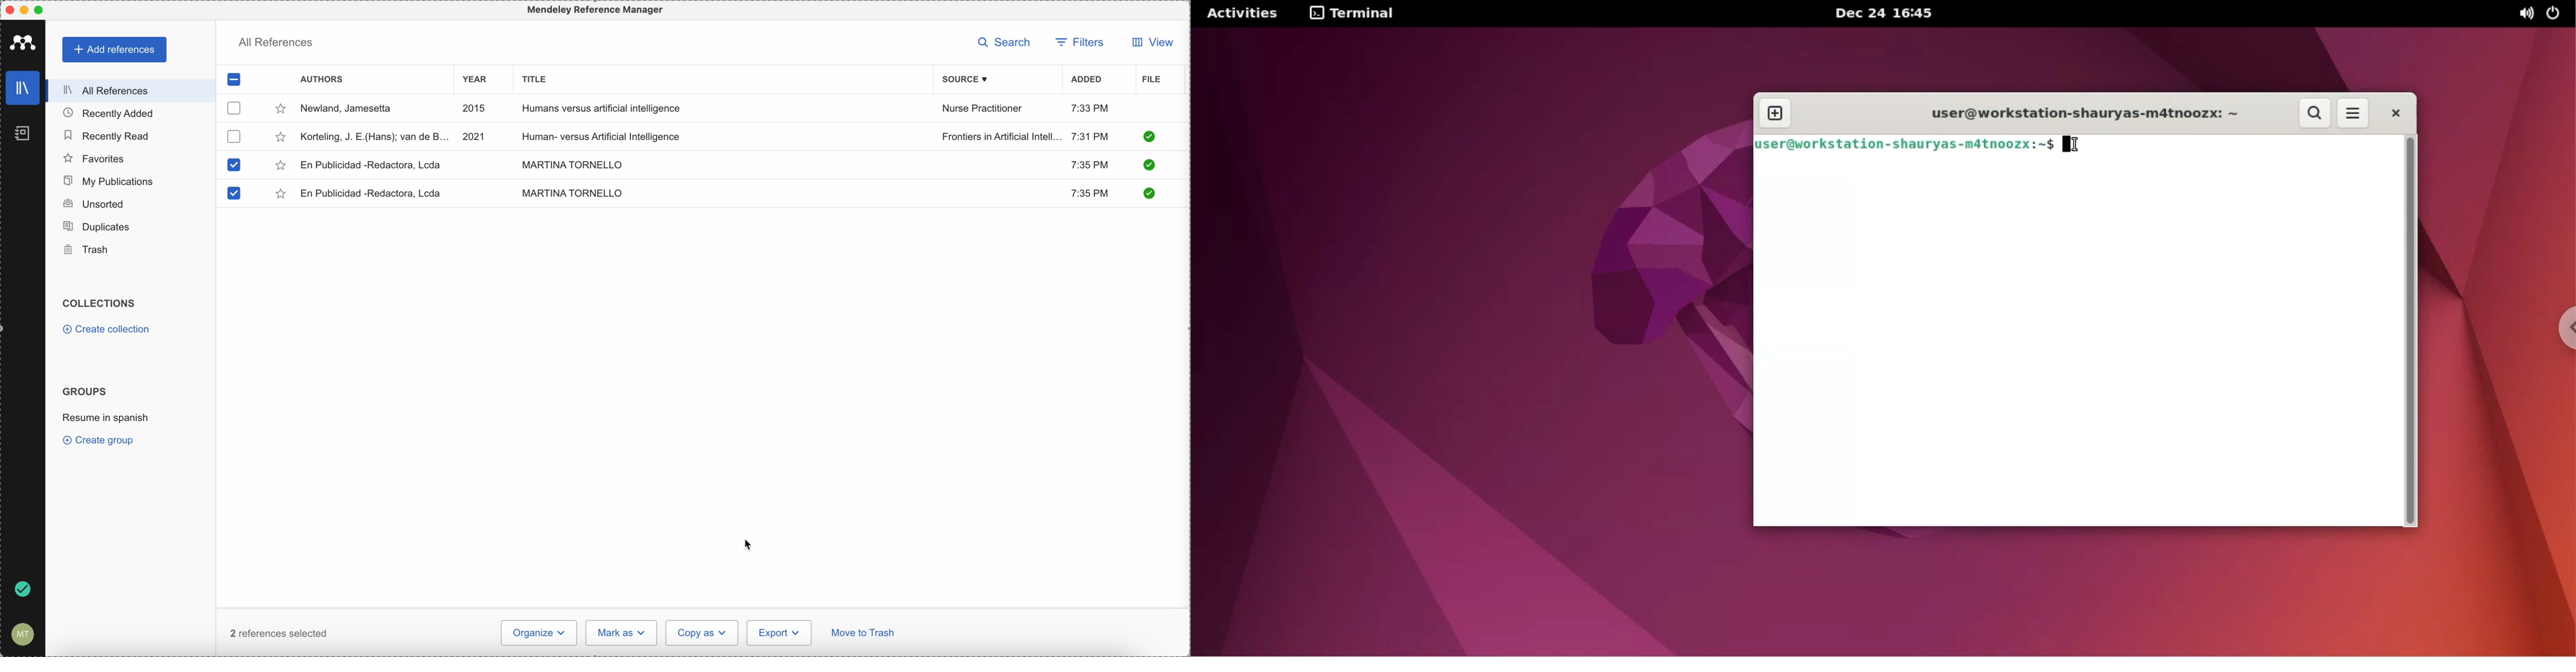 The width and height of the screenshot is (2576, 672). Describe the element at coordinates (275, 45) in the screenshot. I see `all references` at that location.